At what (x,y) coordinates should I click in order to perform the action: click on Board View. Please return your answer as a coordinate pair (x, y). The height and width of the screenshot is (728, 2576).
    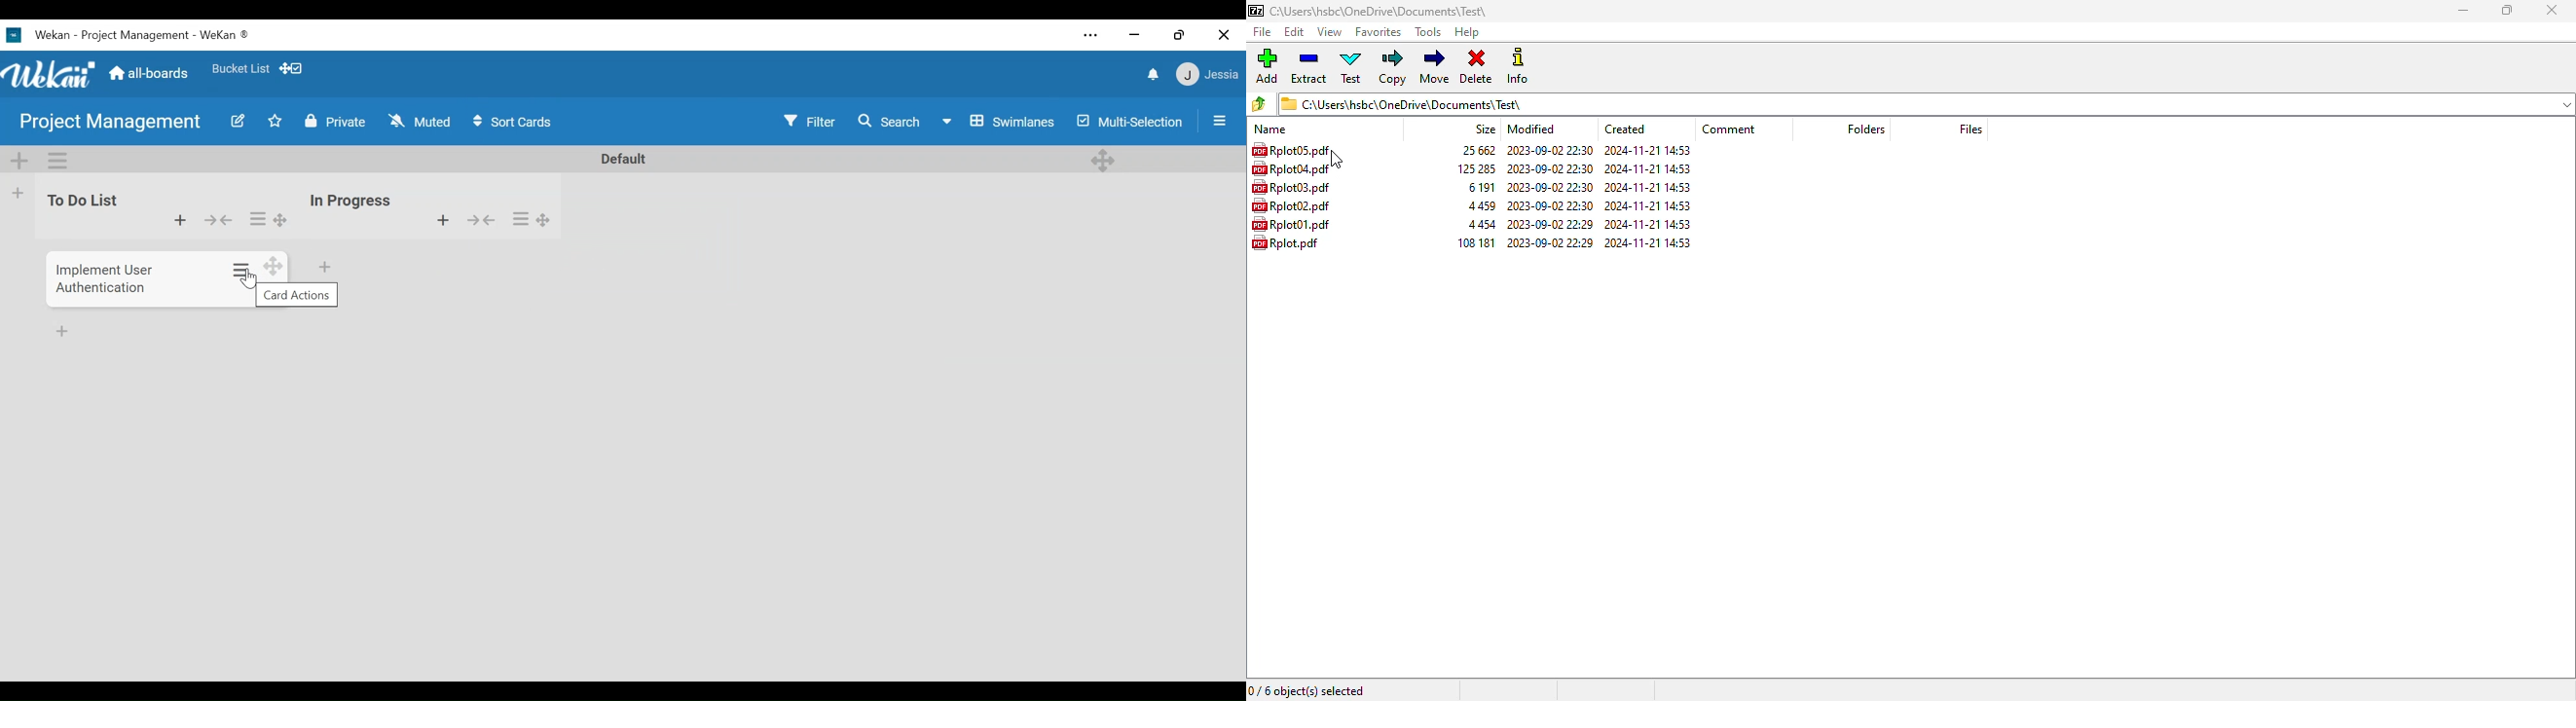
    Looking at the image, I should click on (1000, 123).